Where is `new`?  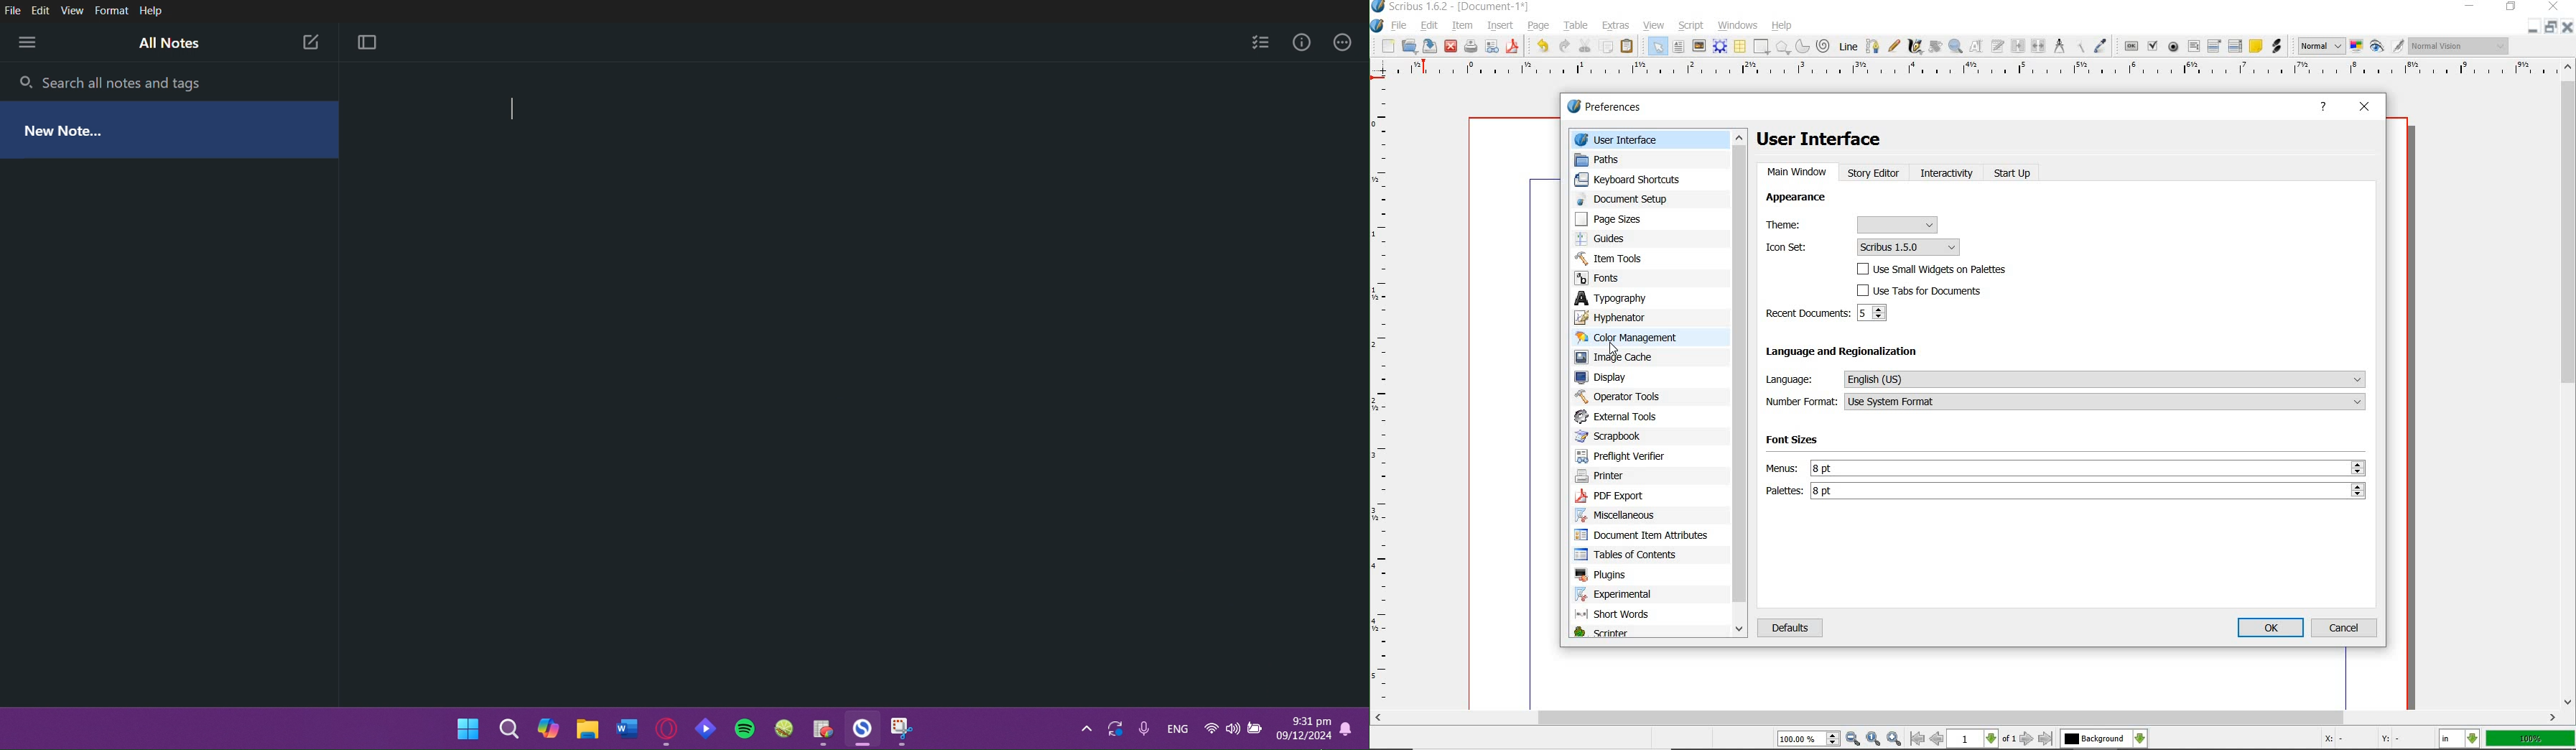
new is located at coordinates (1387, 47).